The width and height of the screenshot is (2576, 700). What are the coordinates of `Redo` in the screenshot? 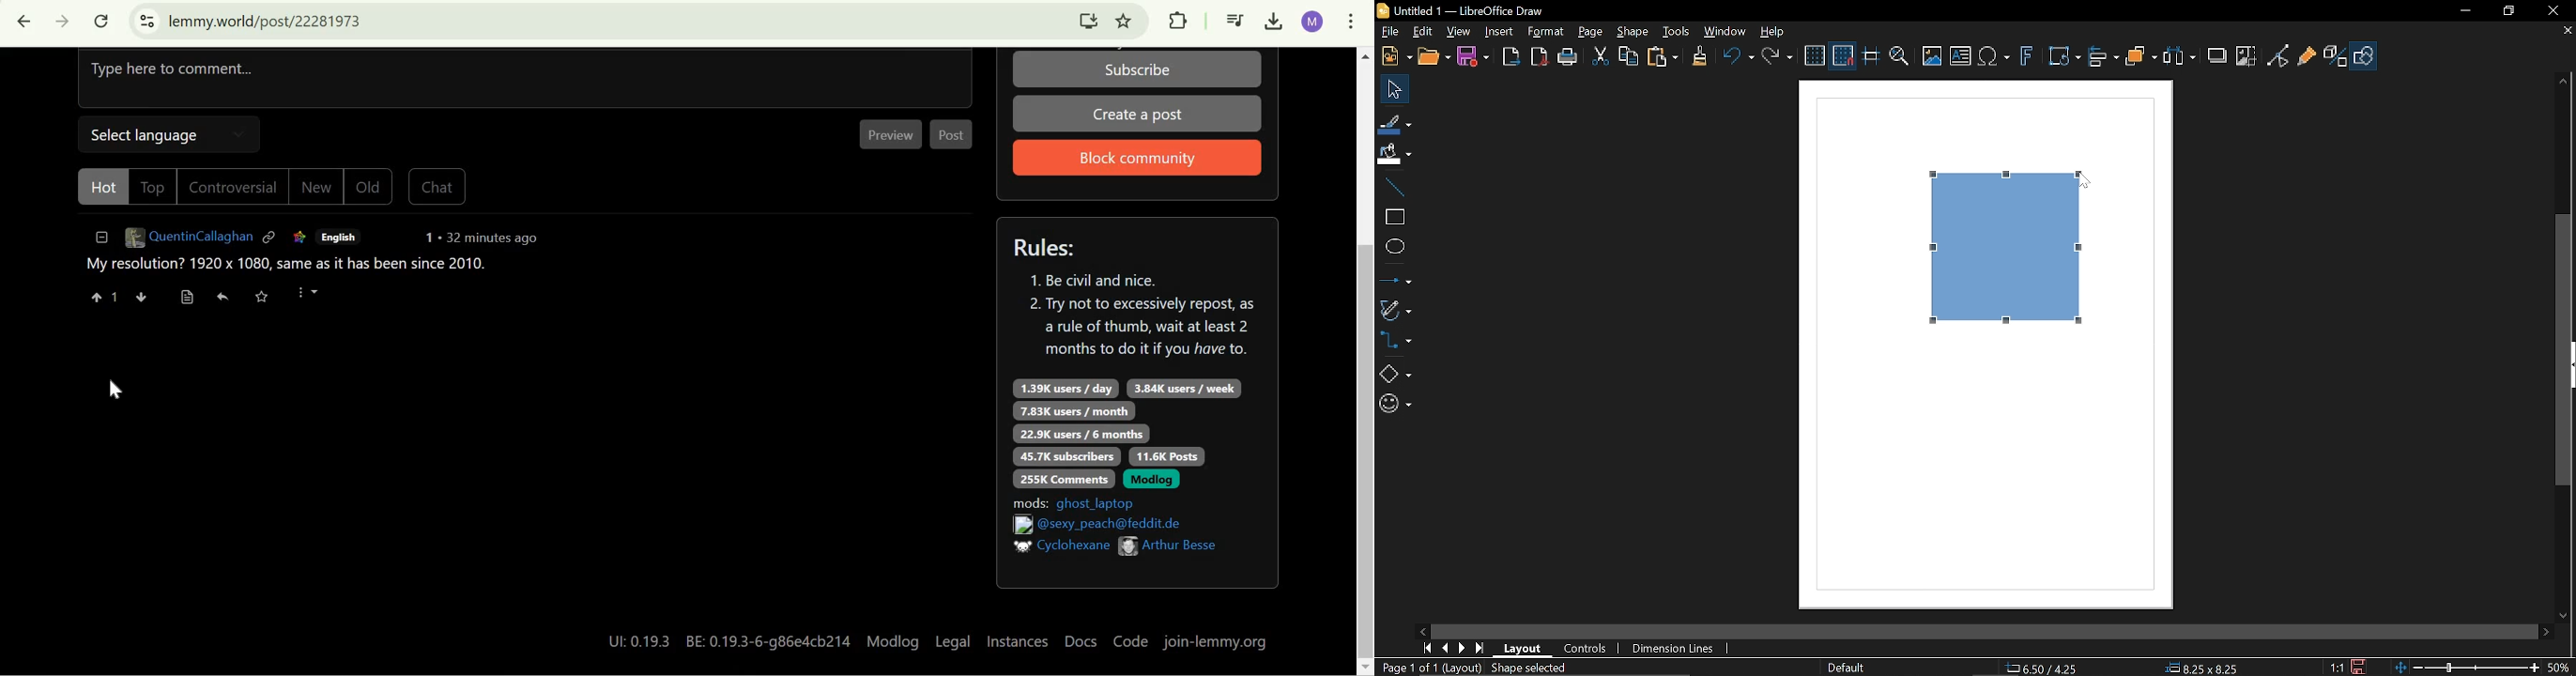 It's located at (1779, 56).